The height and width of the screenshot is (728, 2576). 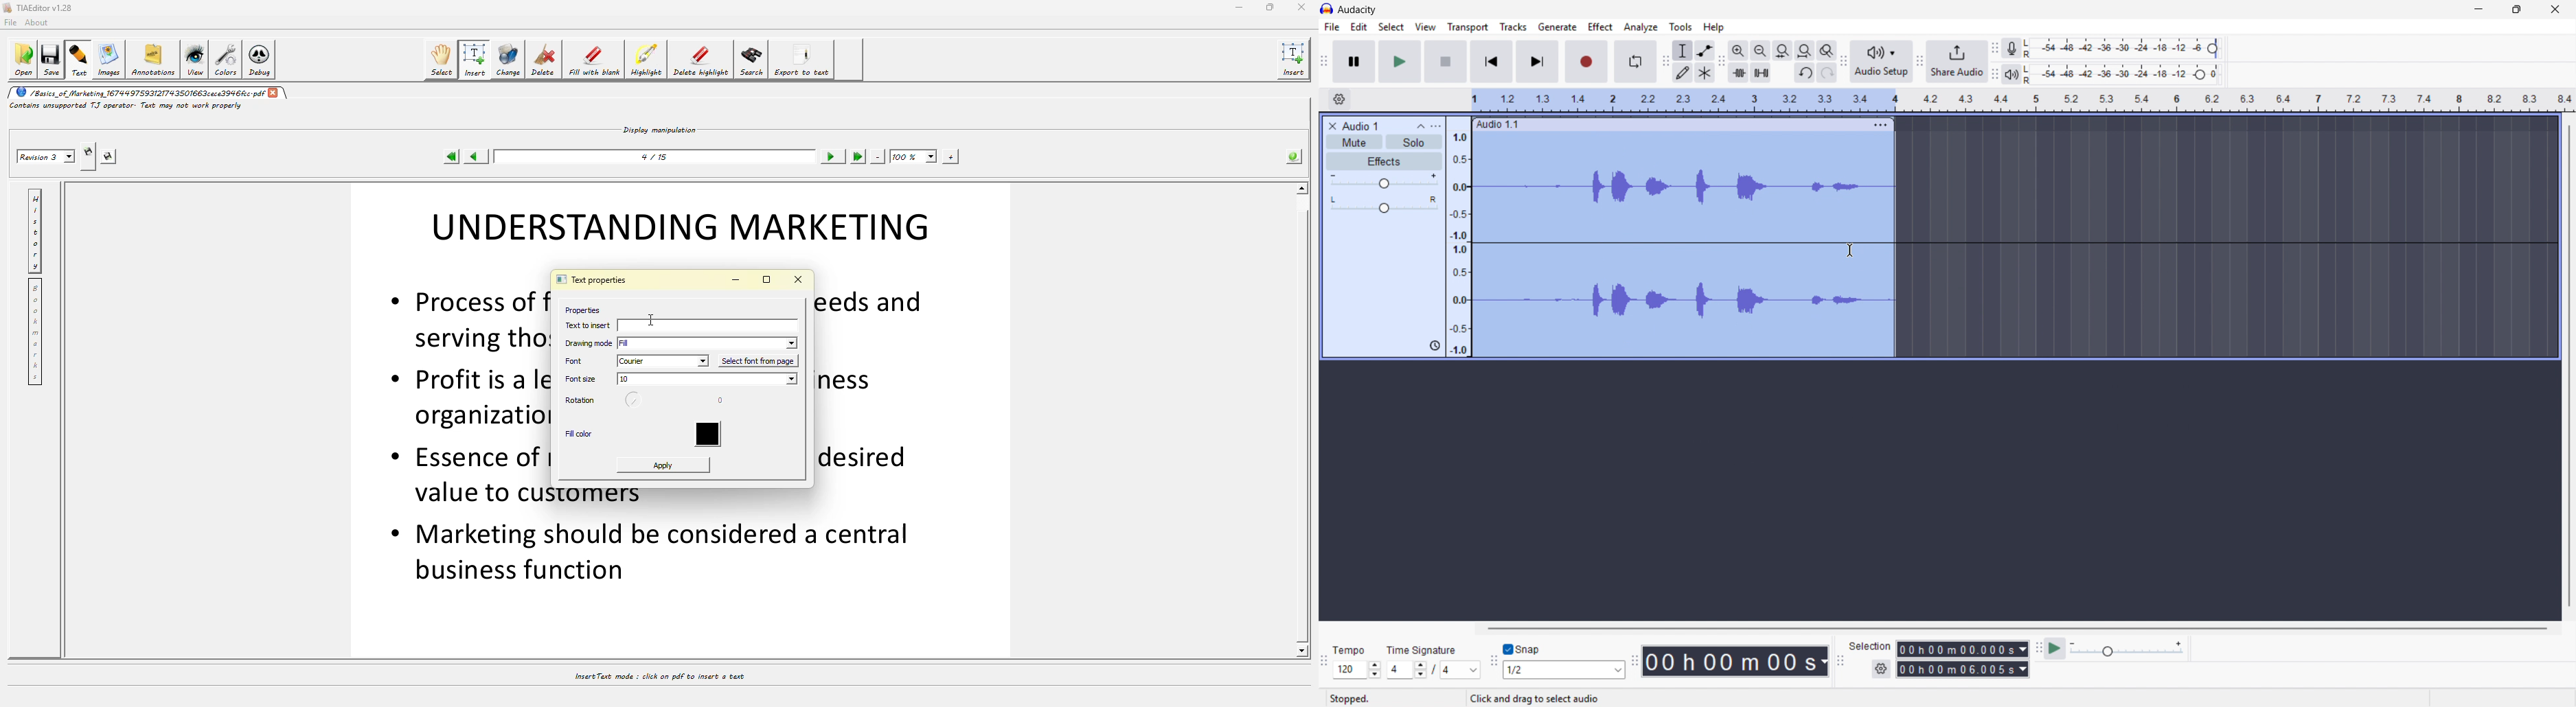 I want to click on toggle zoom, so click(x=1827, y=50).